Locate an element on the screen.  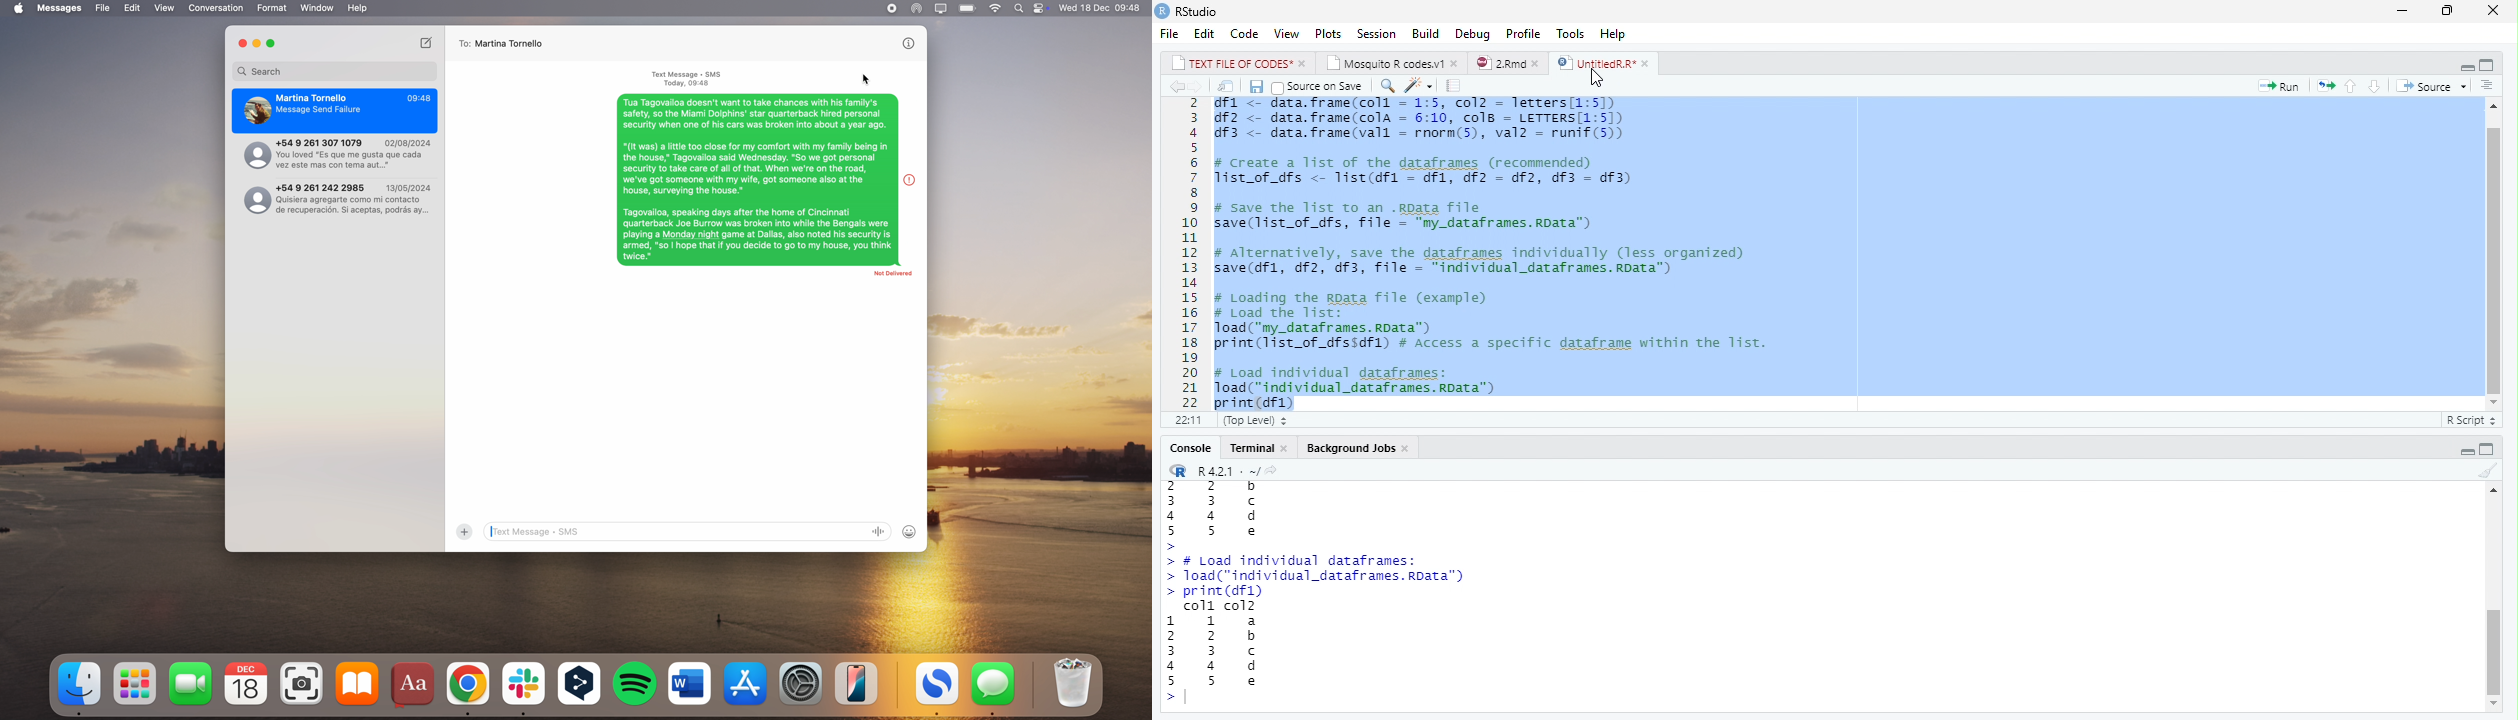
Source is located at coordinates (2429, 85).